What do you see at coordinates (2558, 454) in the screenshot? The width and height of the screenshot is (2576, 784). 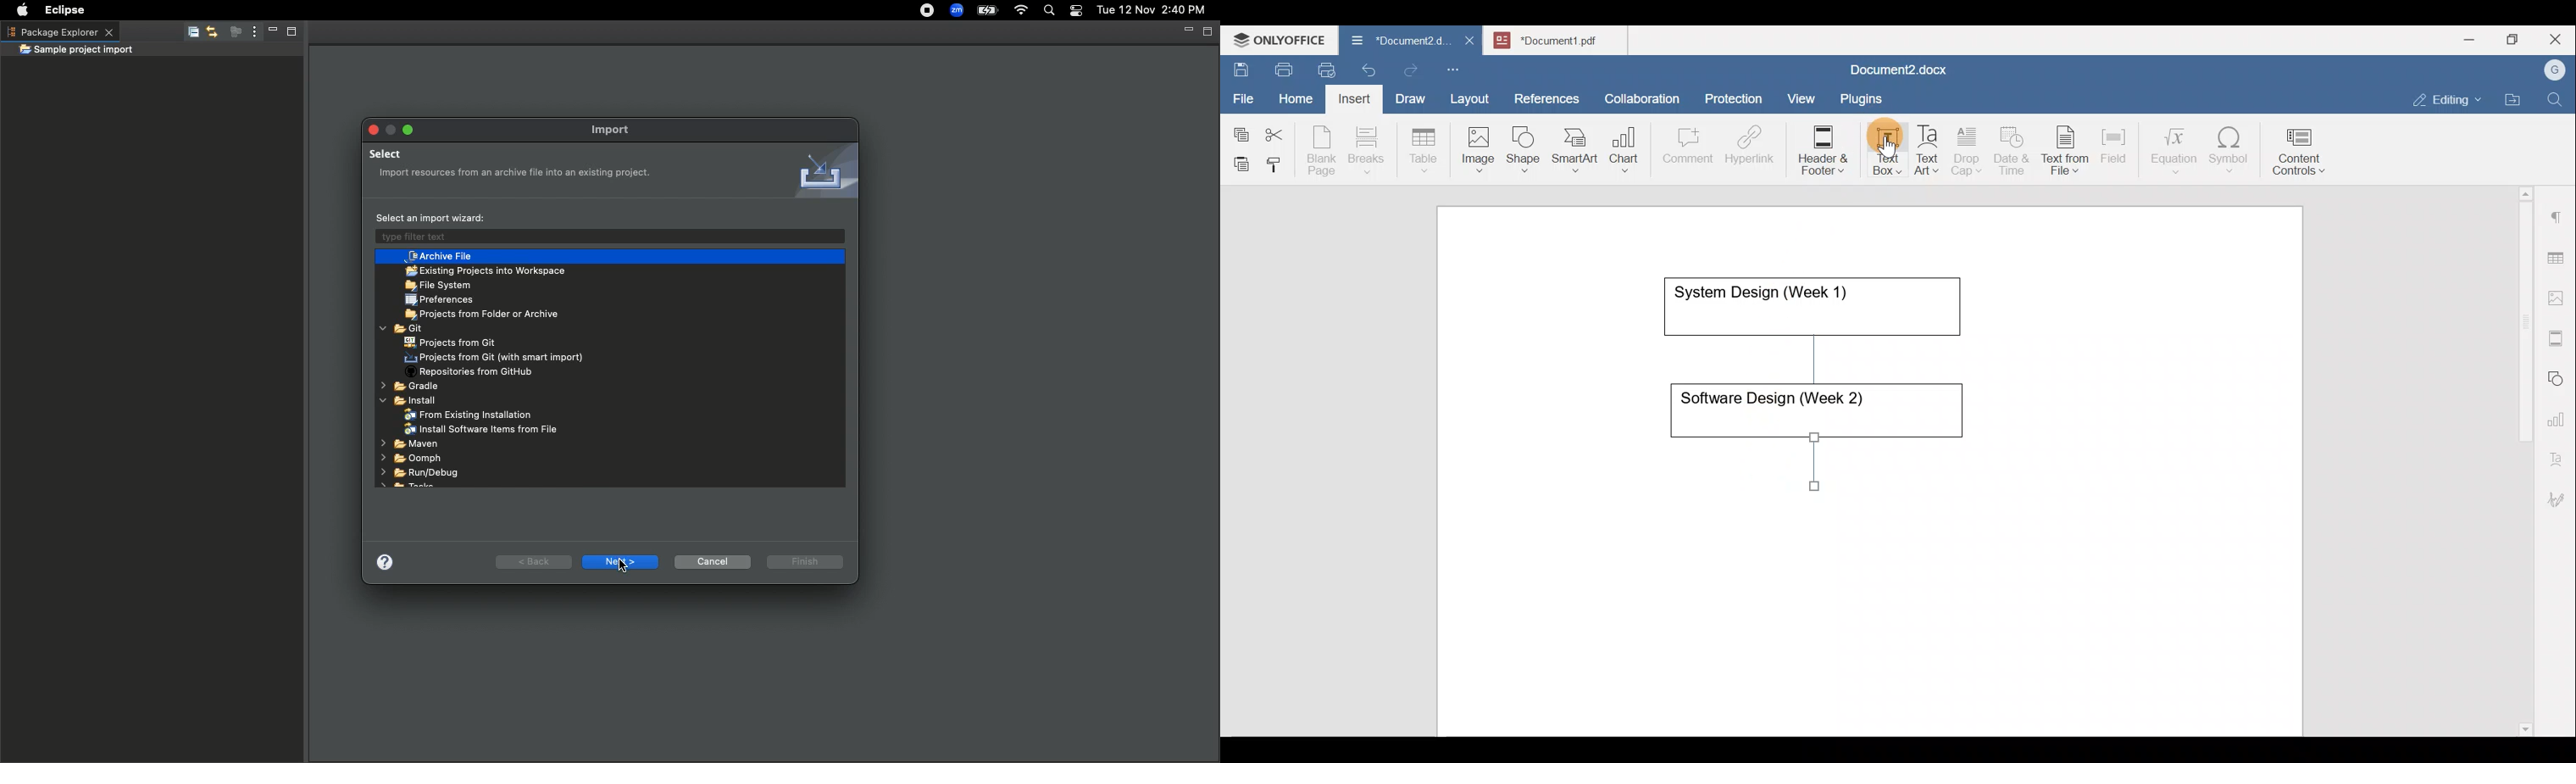 I see `Text Art settings` at bounding box center [2558, 454].